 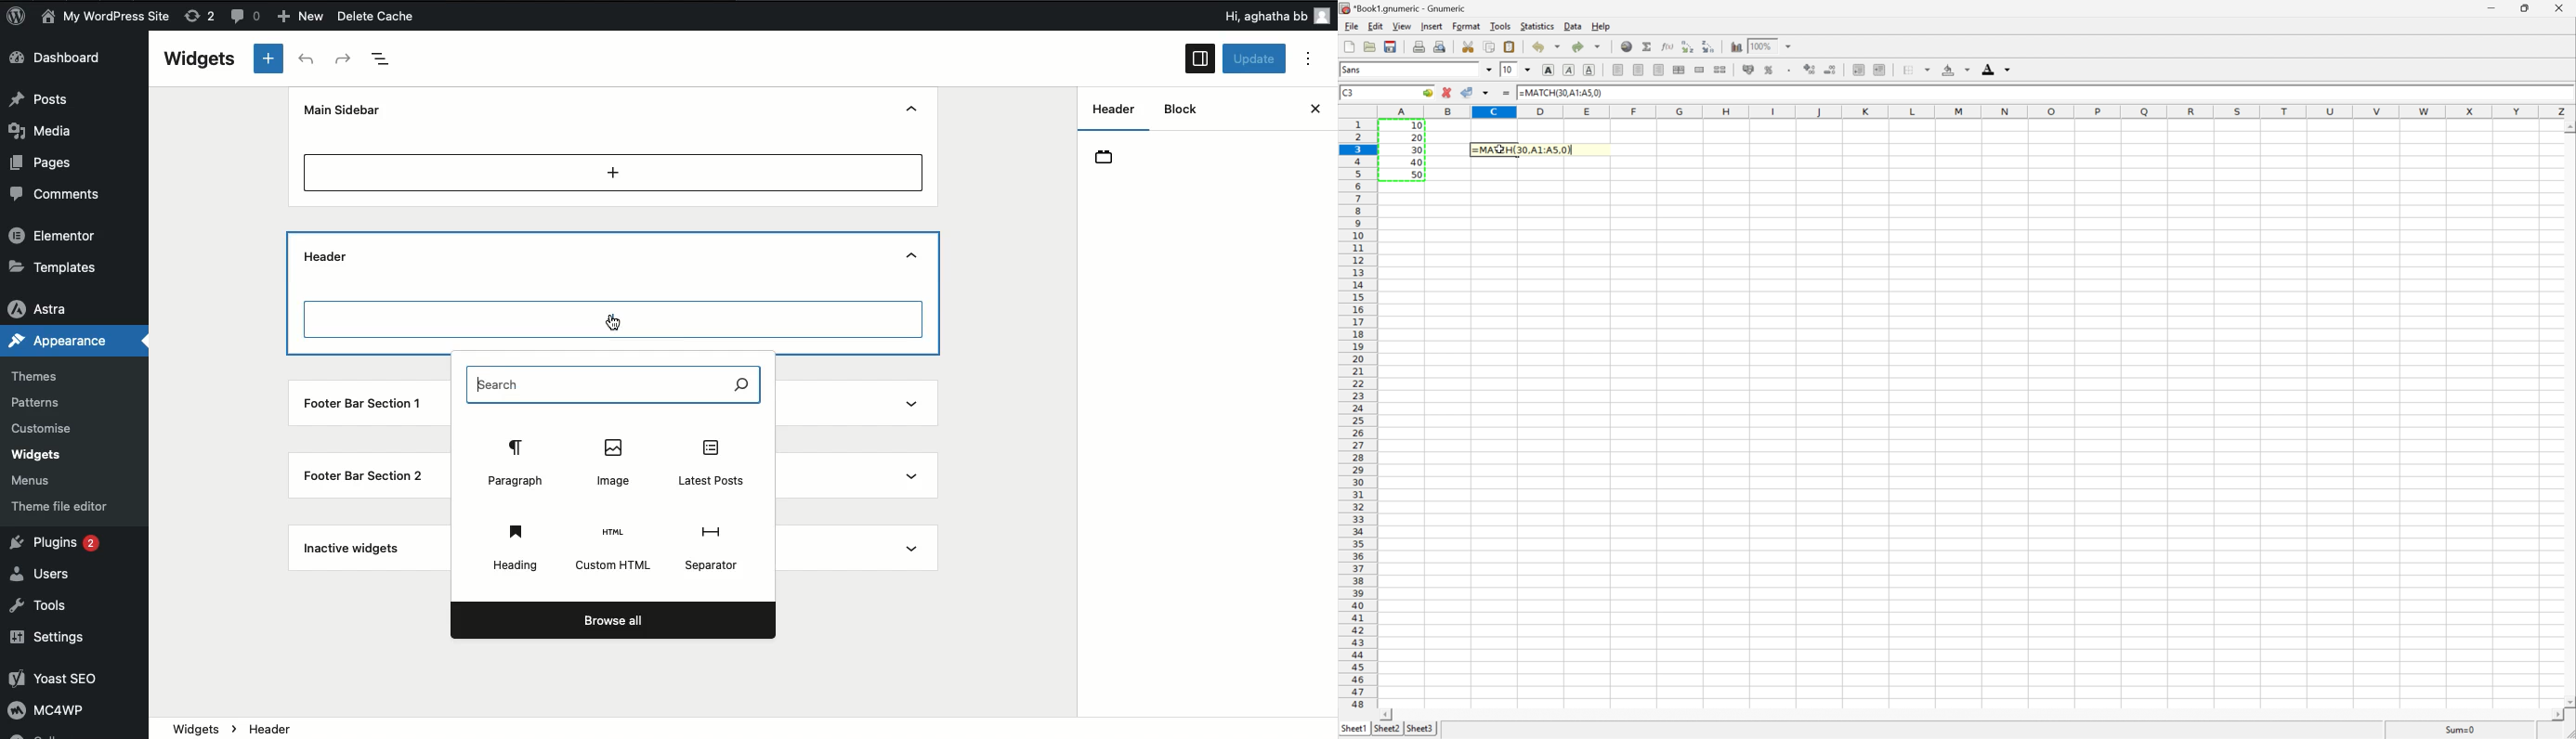 I want to click on Help, so click(x=1602, y=25).